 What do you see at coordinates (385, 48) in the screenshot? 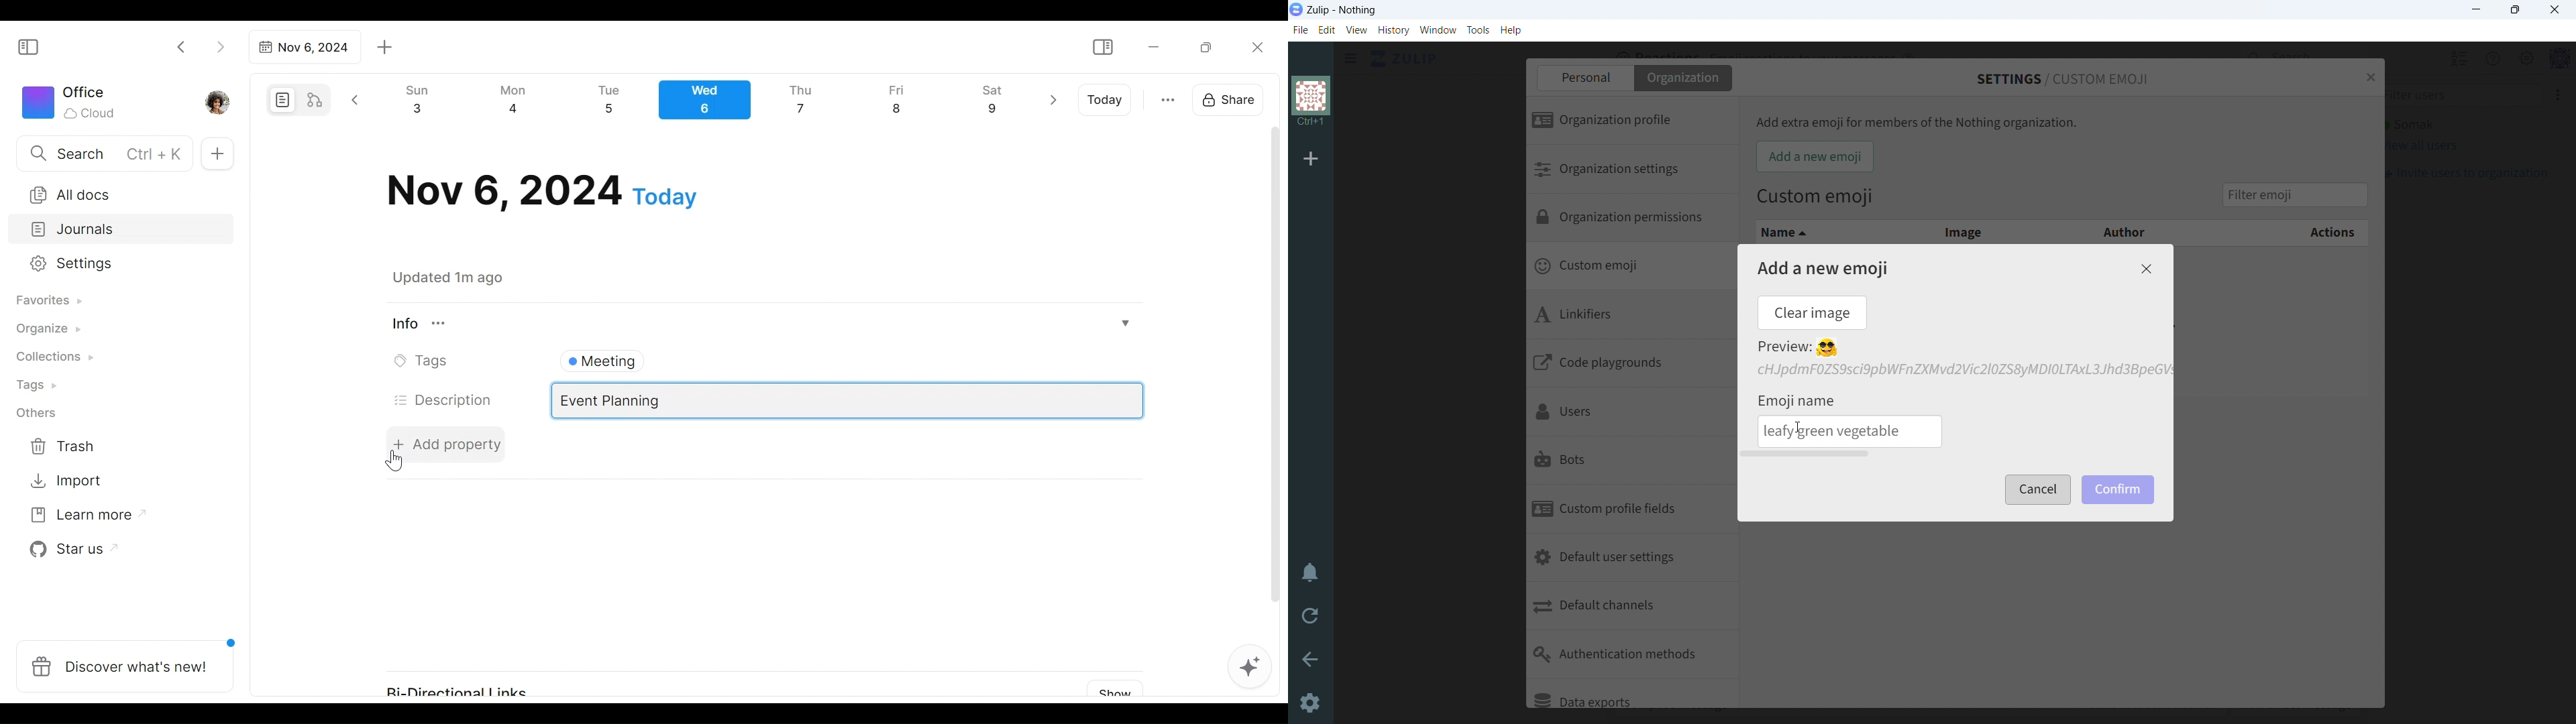
I see `Add new tab` at bounding box center [385, 48].